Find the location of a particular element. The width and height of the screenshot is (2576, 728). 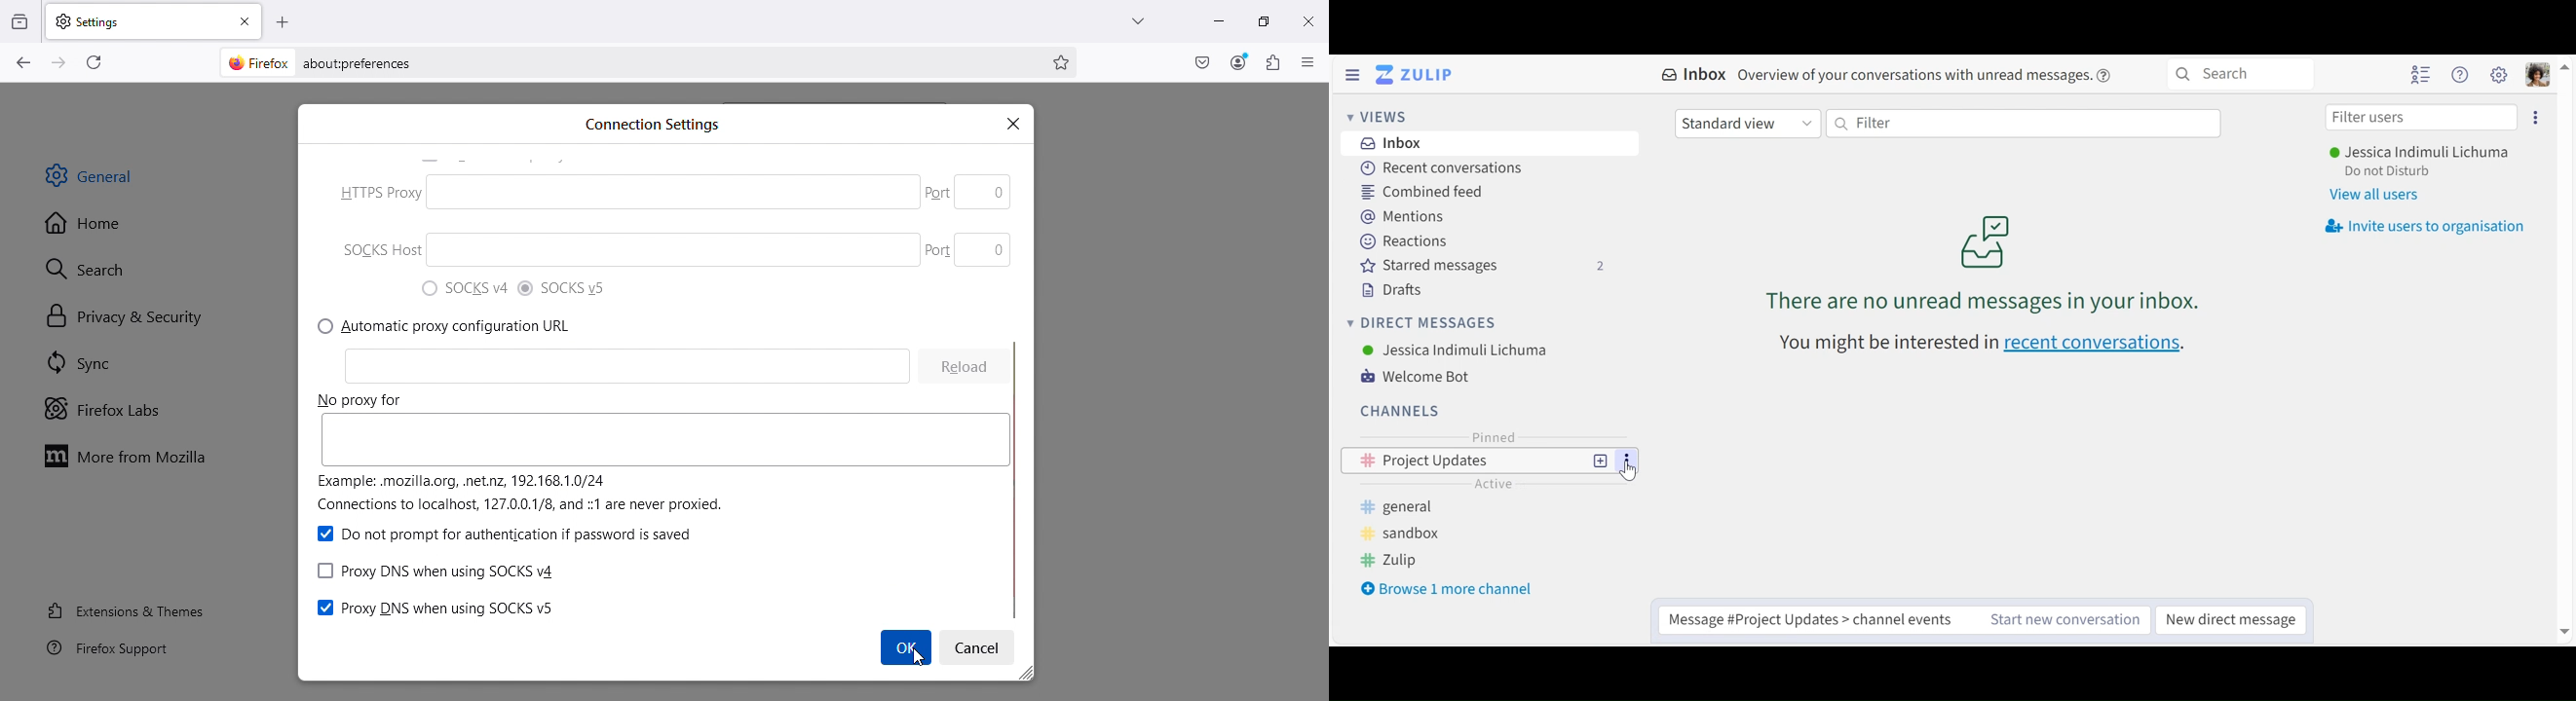

Invite users organisation is located at coordinates (2425, 225).